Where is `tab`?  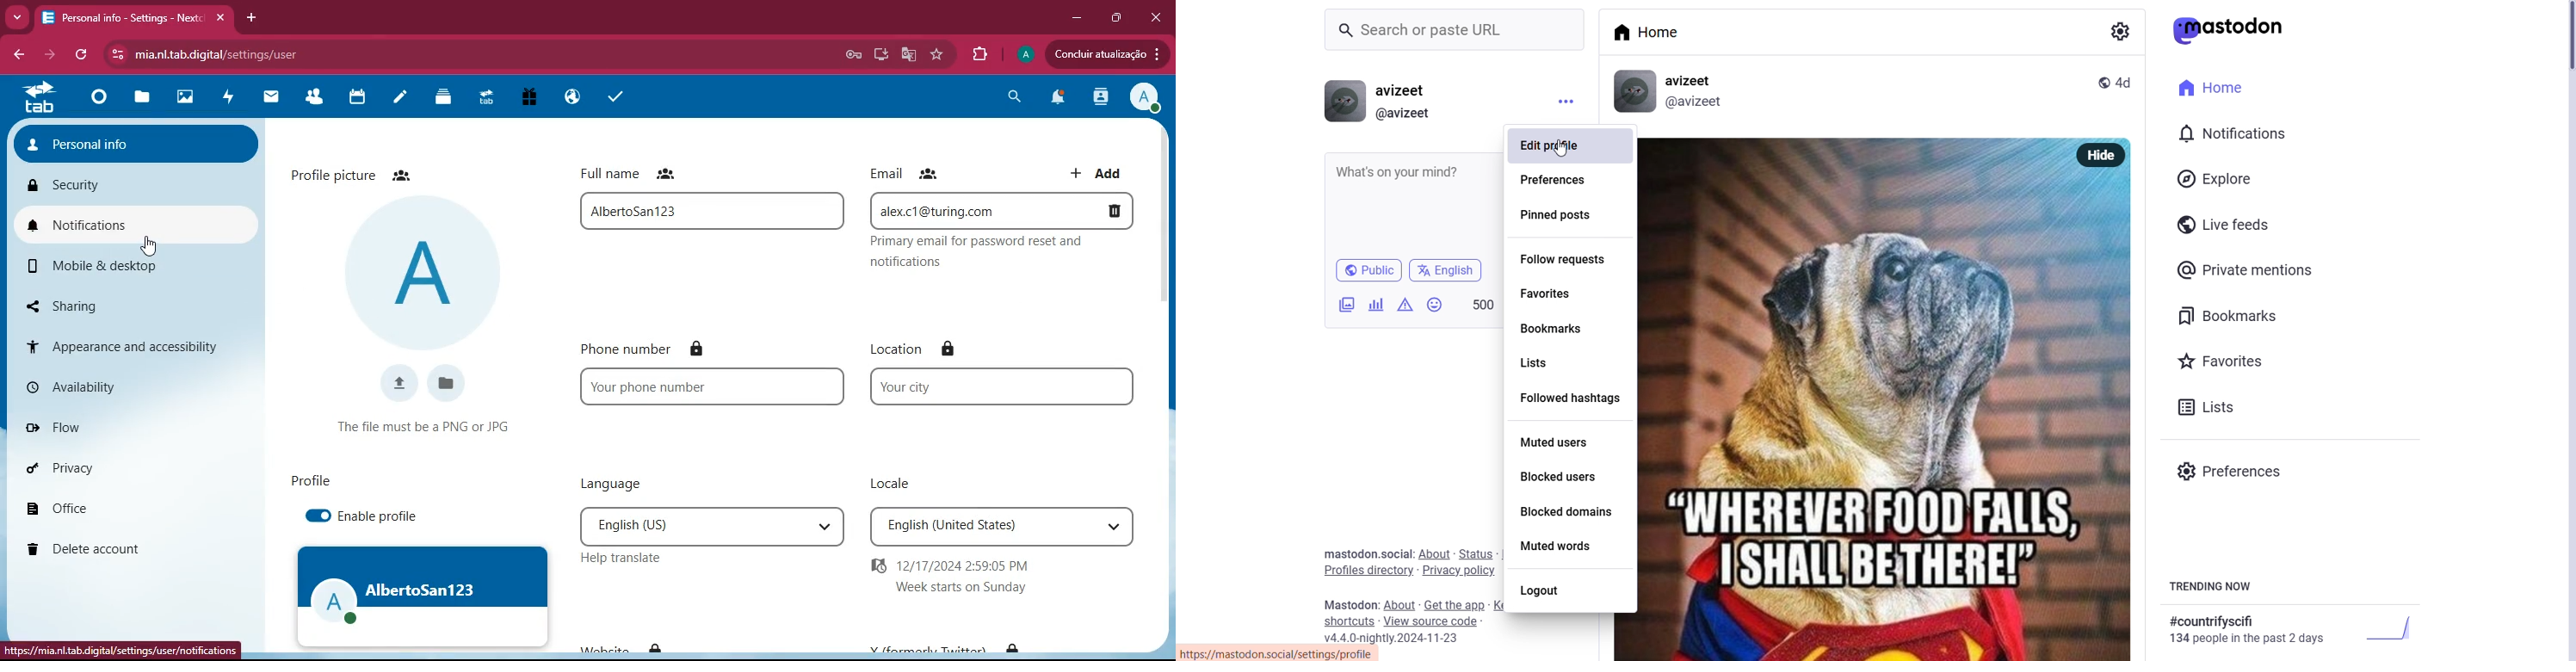
tab is located at coordinates (33, 96).